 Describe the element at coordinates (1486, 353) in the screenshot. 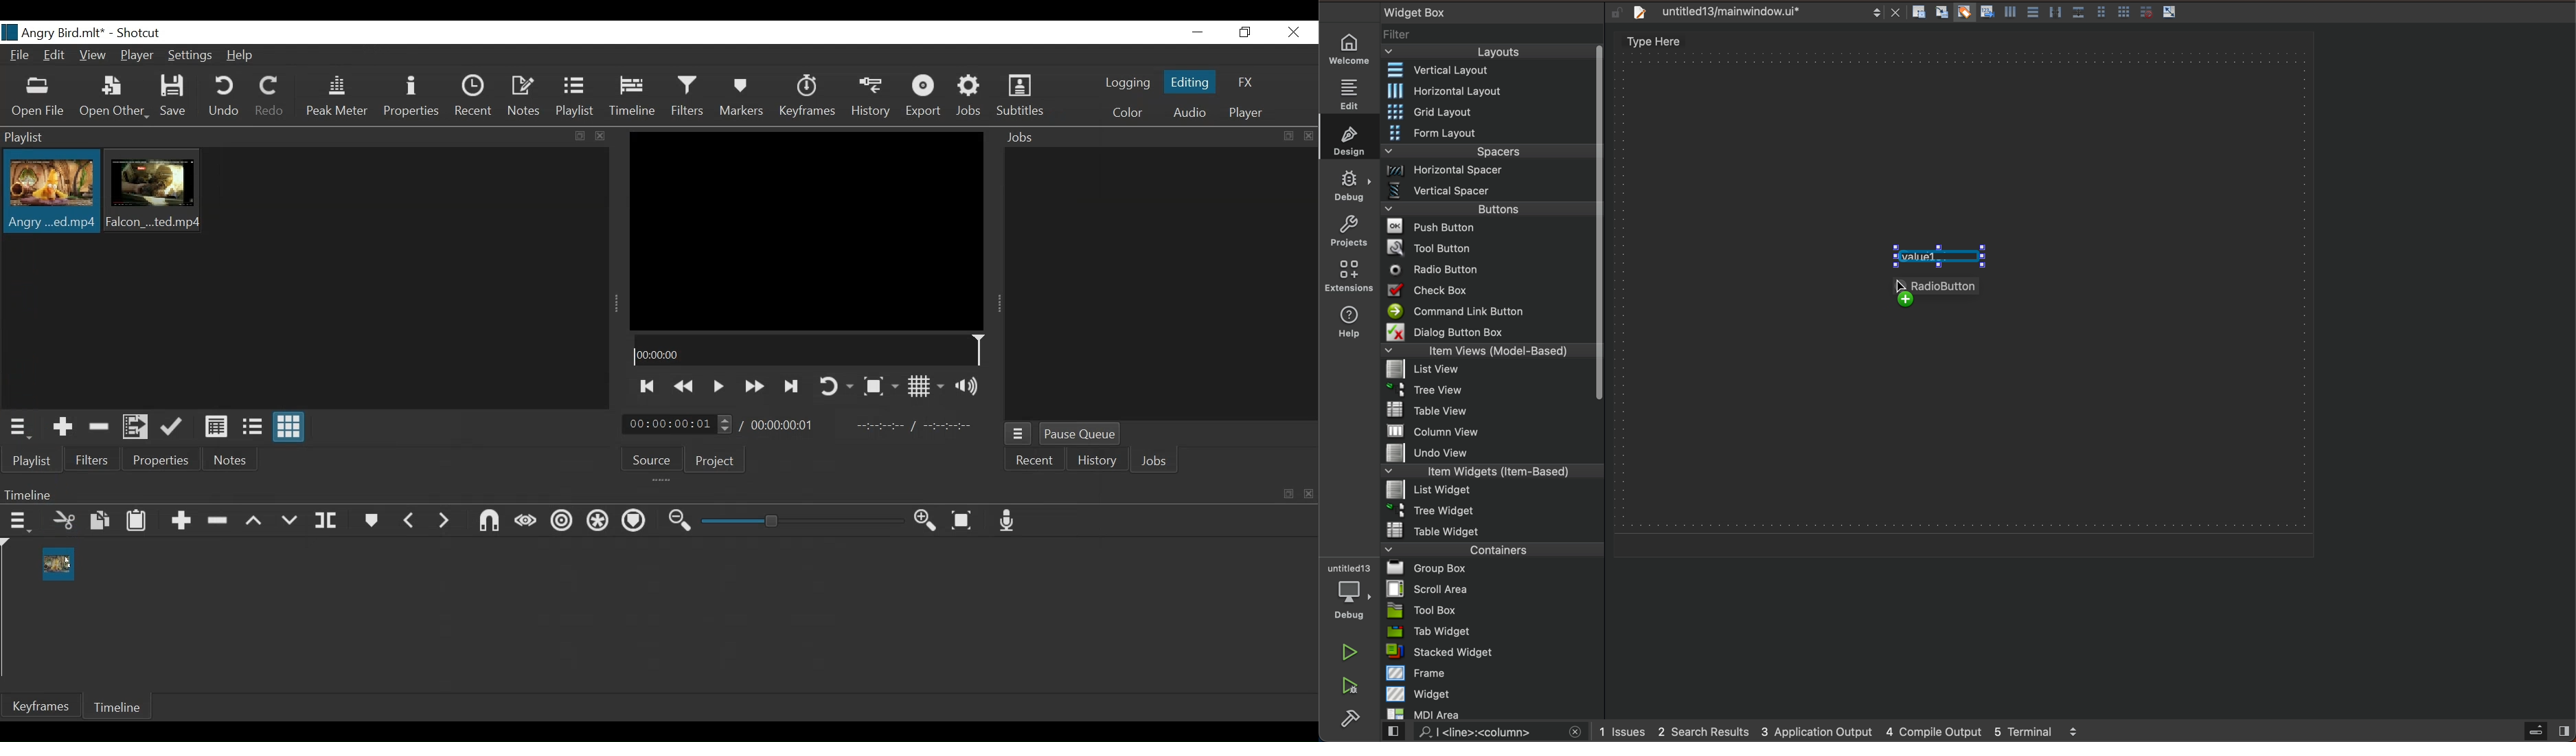

I see `item views` at that location.